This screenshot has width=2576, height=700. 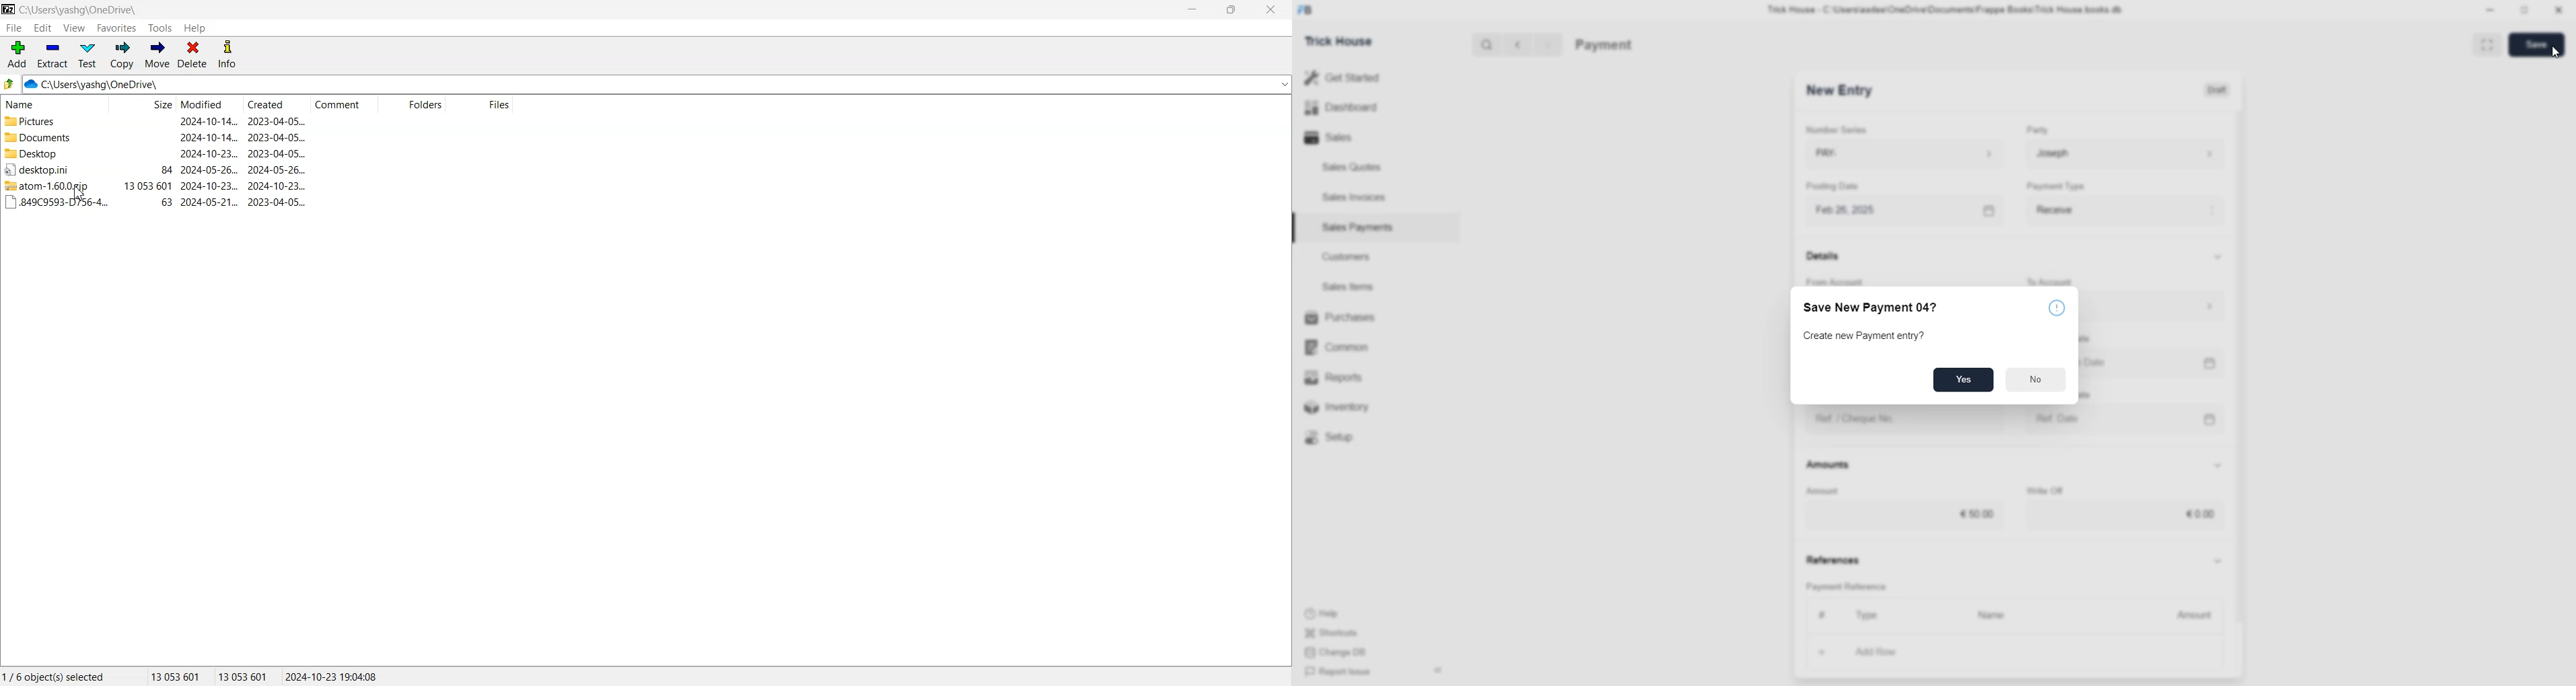 I want to click on No, so click(x=2036, y=380).